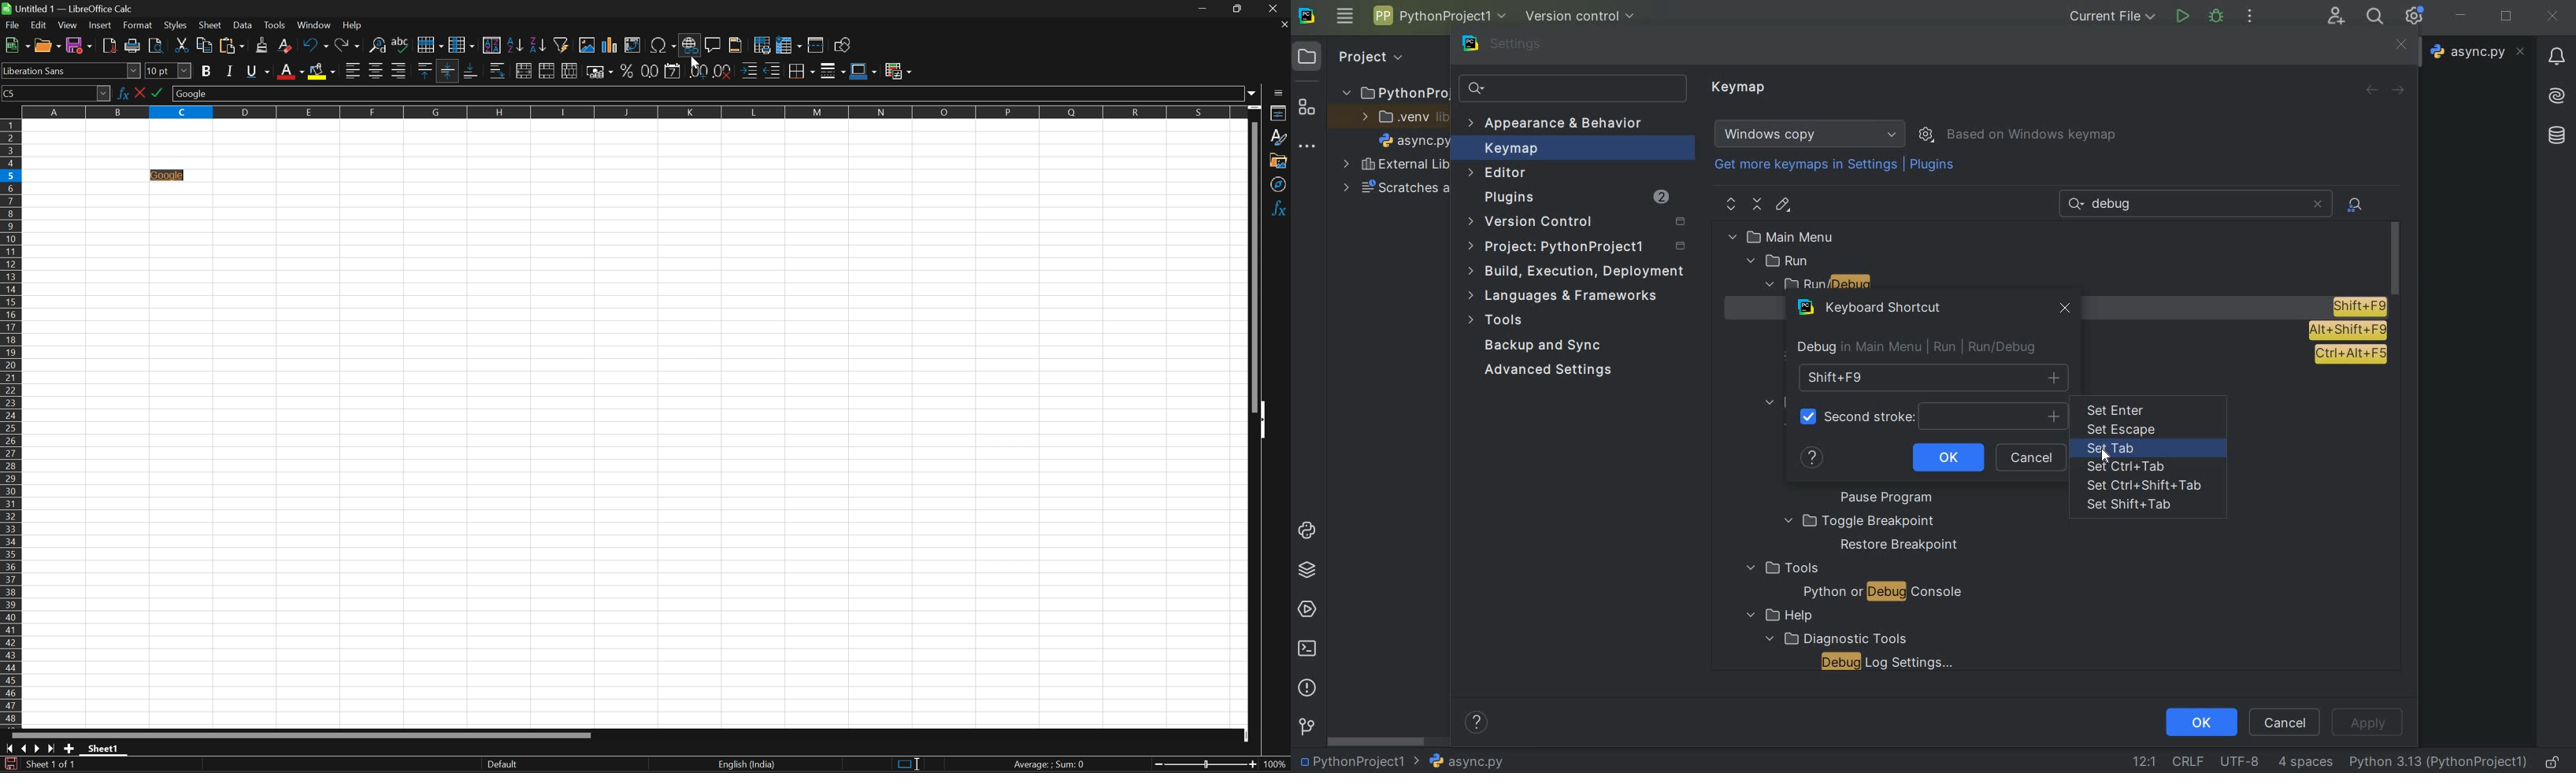  I want to click on Functions, so click(1280, 209).